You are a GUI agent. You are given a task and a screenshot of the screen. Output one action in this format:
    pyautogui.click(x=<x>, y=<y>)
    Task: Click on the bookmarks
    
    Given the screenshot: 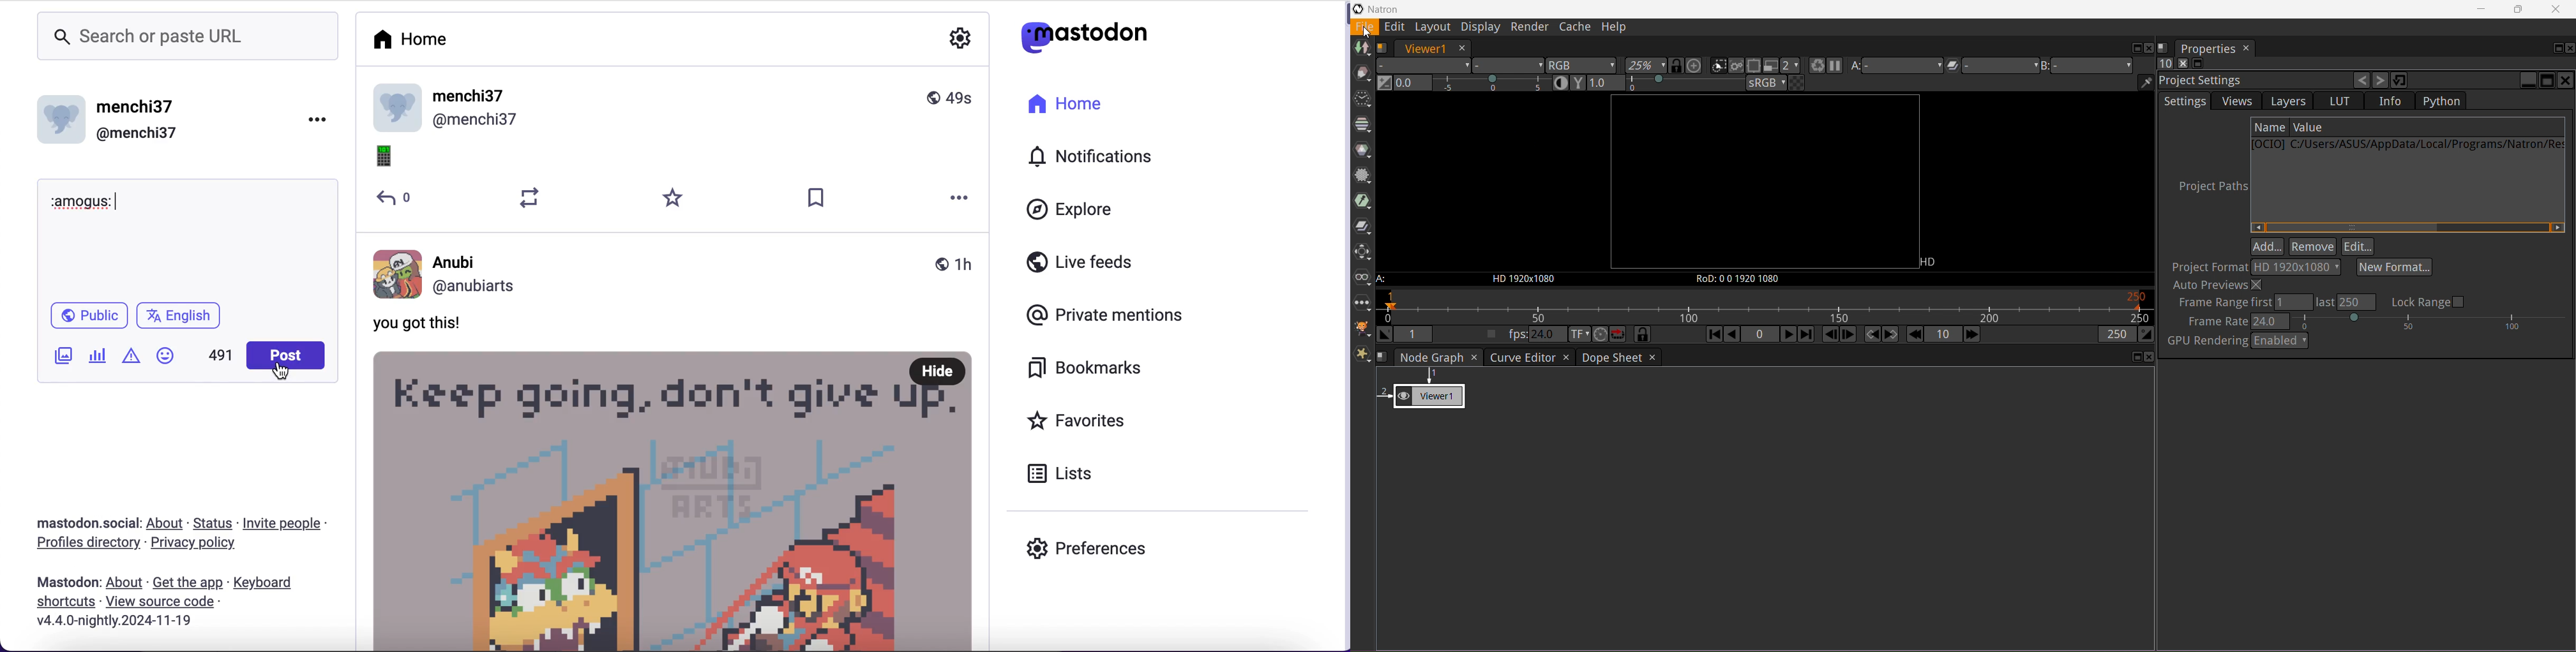 What is the action you would take?
    pyautogui.click(x=1089, y=370)
    